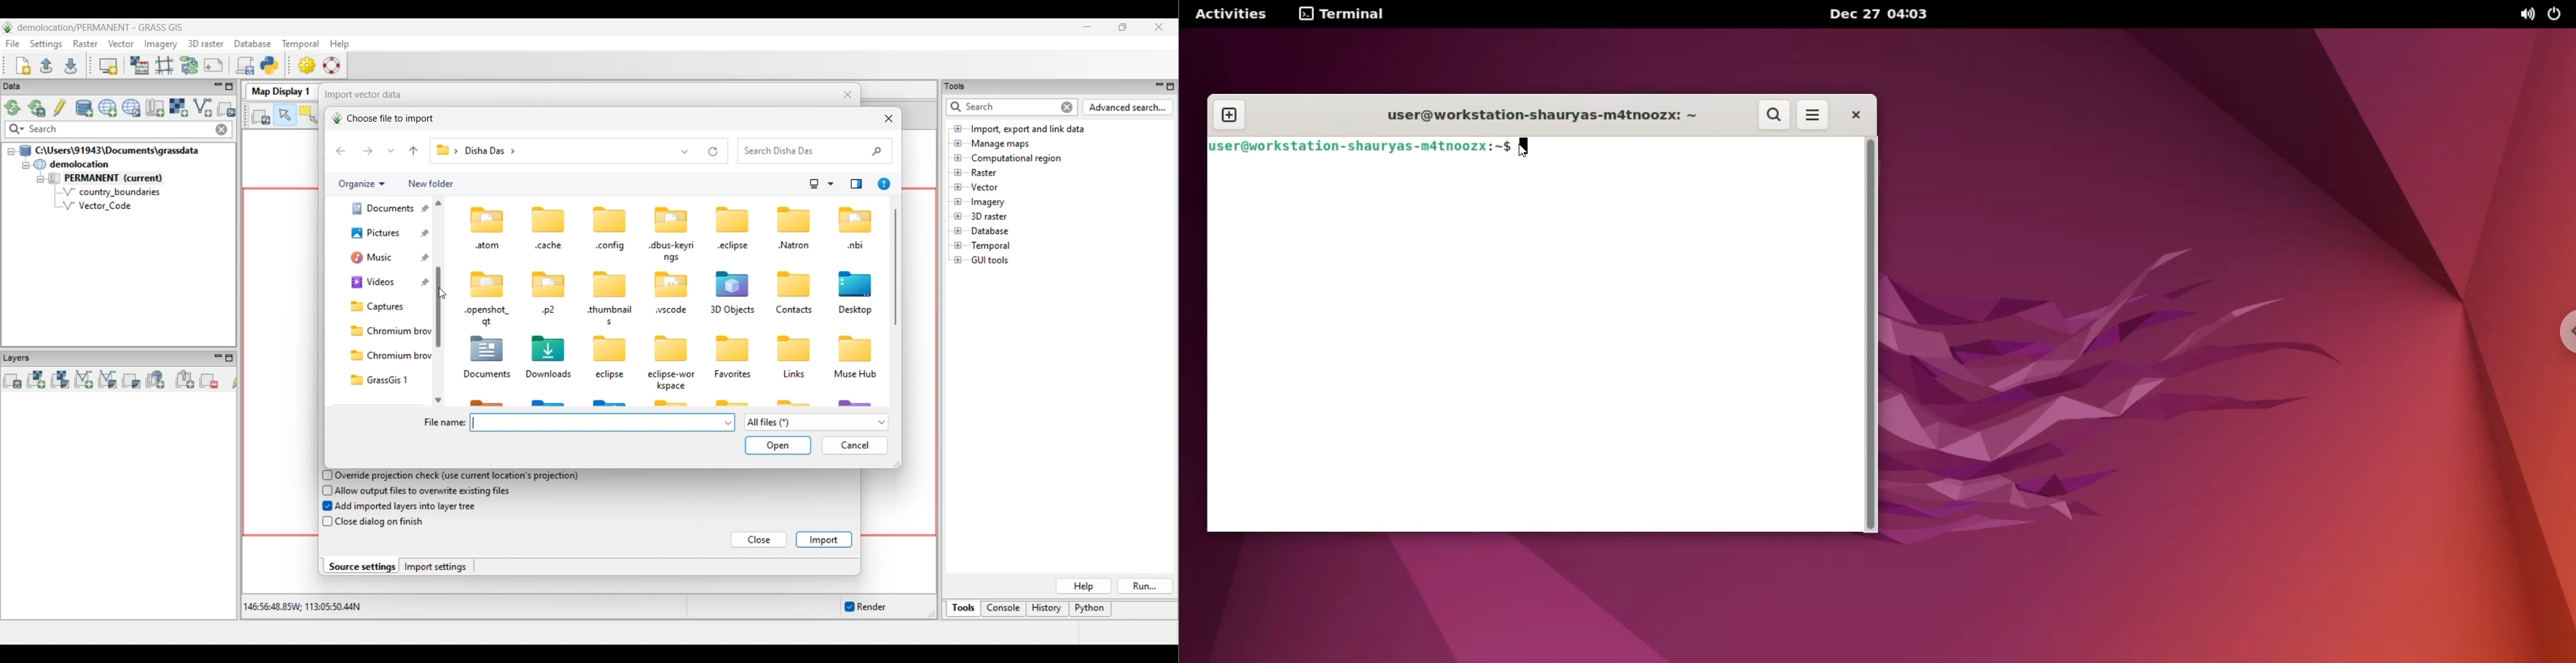 This screenshot has width=2576, height=672. What do you see at coordinates (2558, 14) in the screenshot?
I see `power option` at bounding box center [2558, 14].